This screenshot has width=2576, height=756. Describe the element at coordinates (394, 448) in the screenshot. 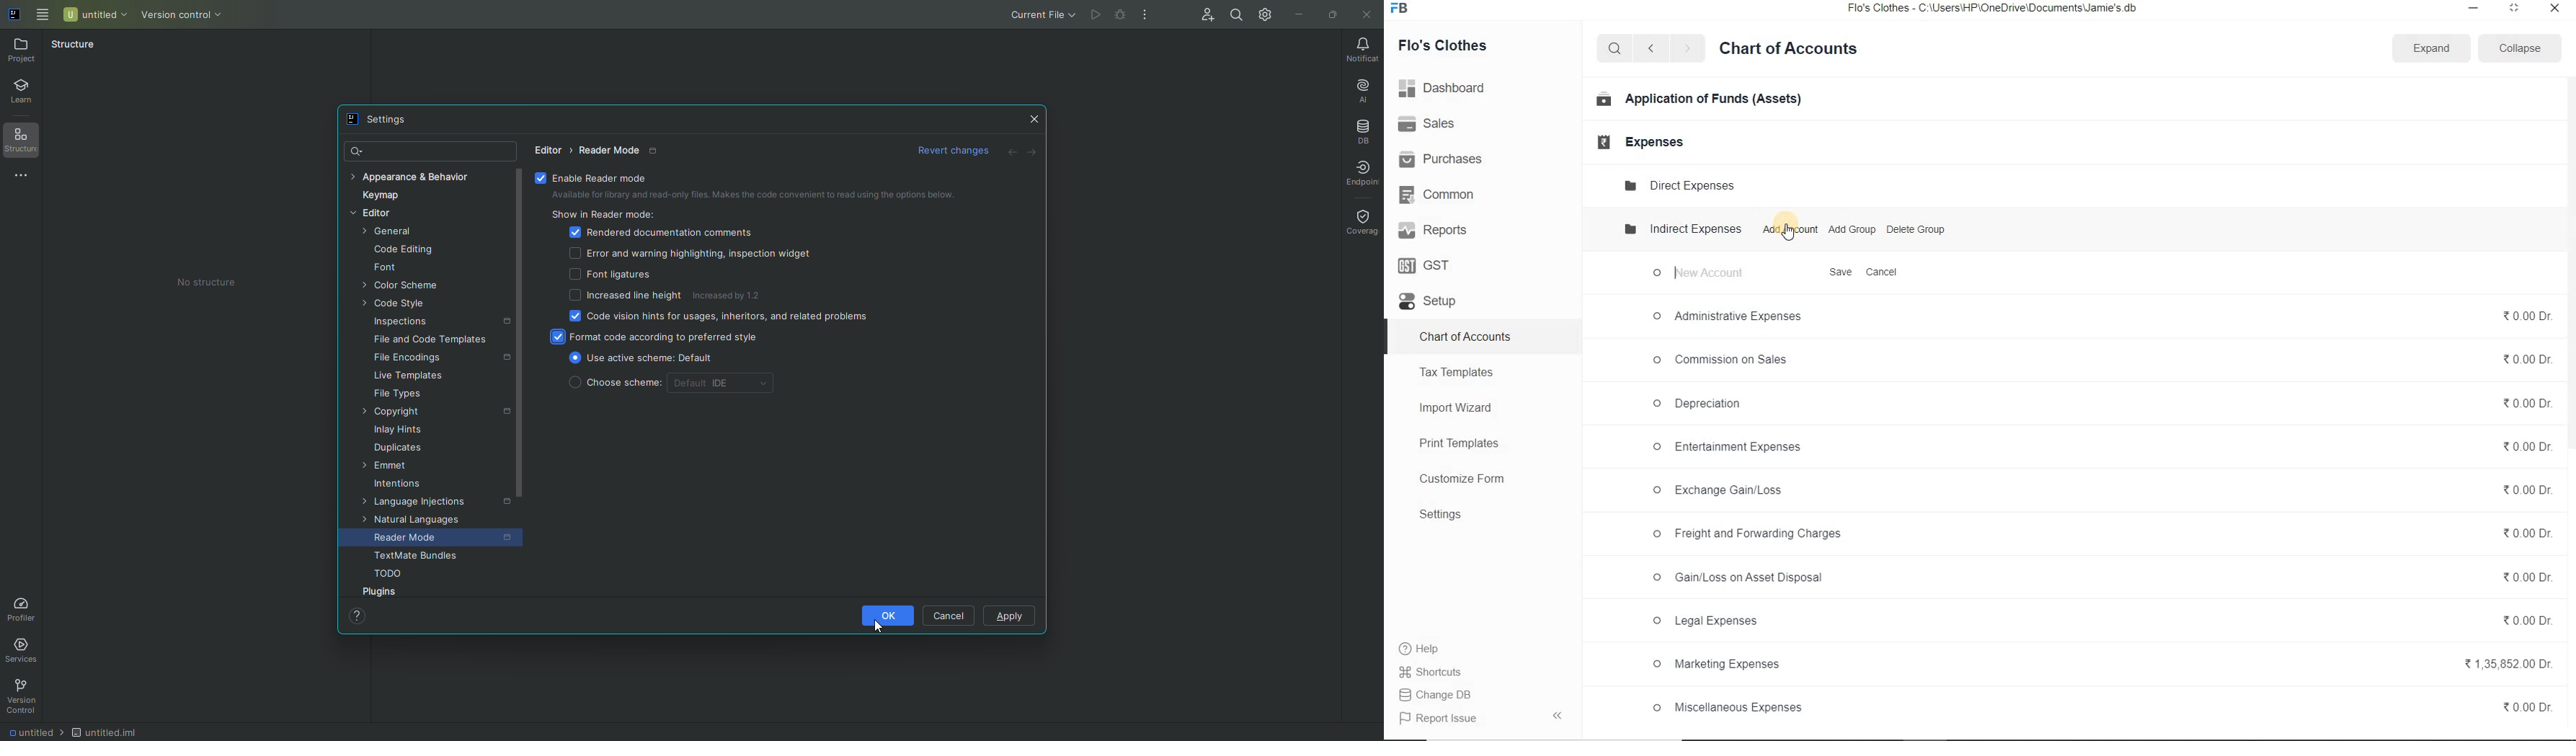

I see `Duplicates` at that location.